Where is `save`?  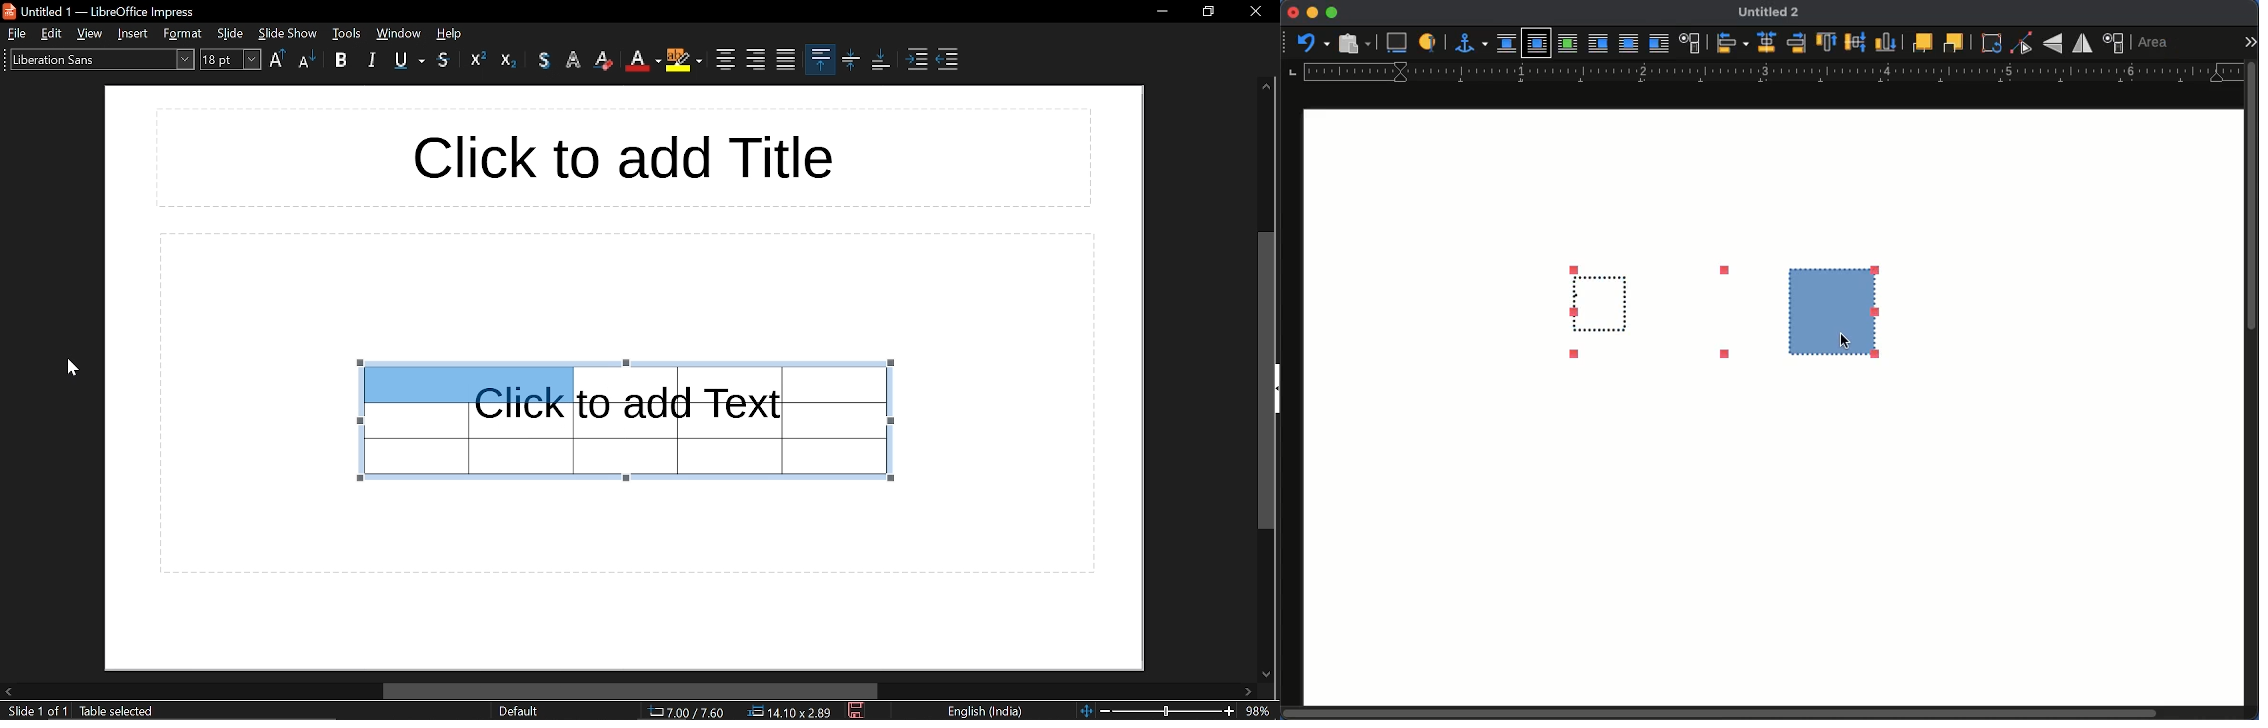 save is located at coordinates (858, 711).